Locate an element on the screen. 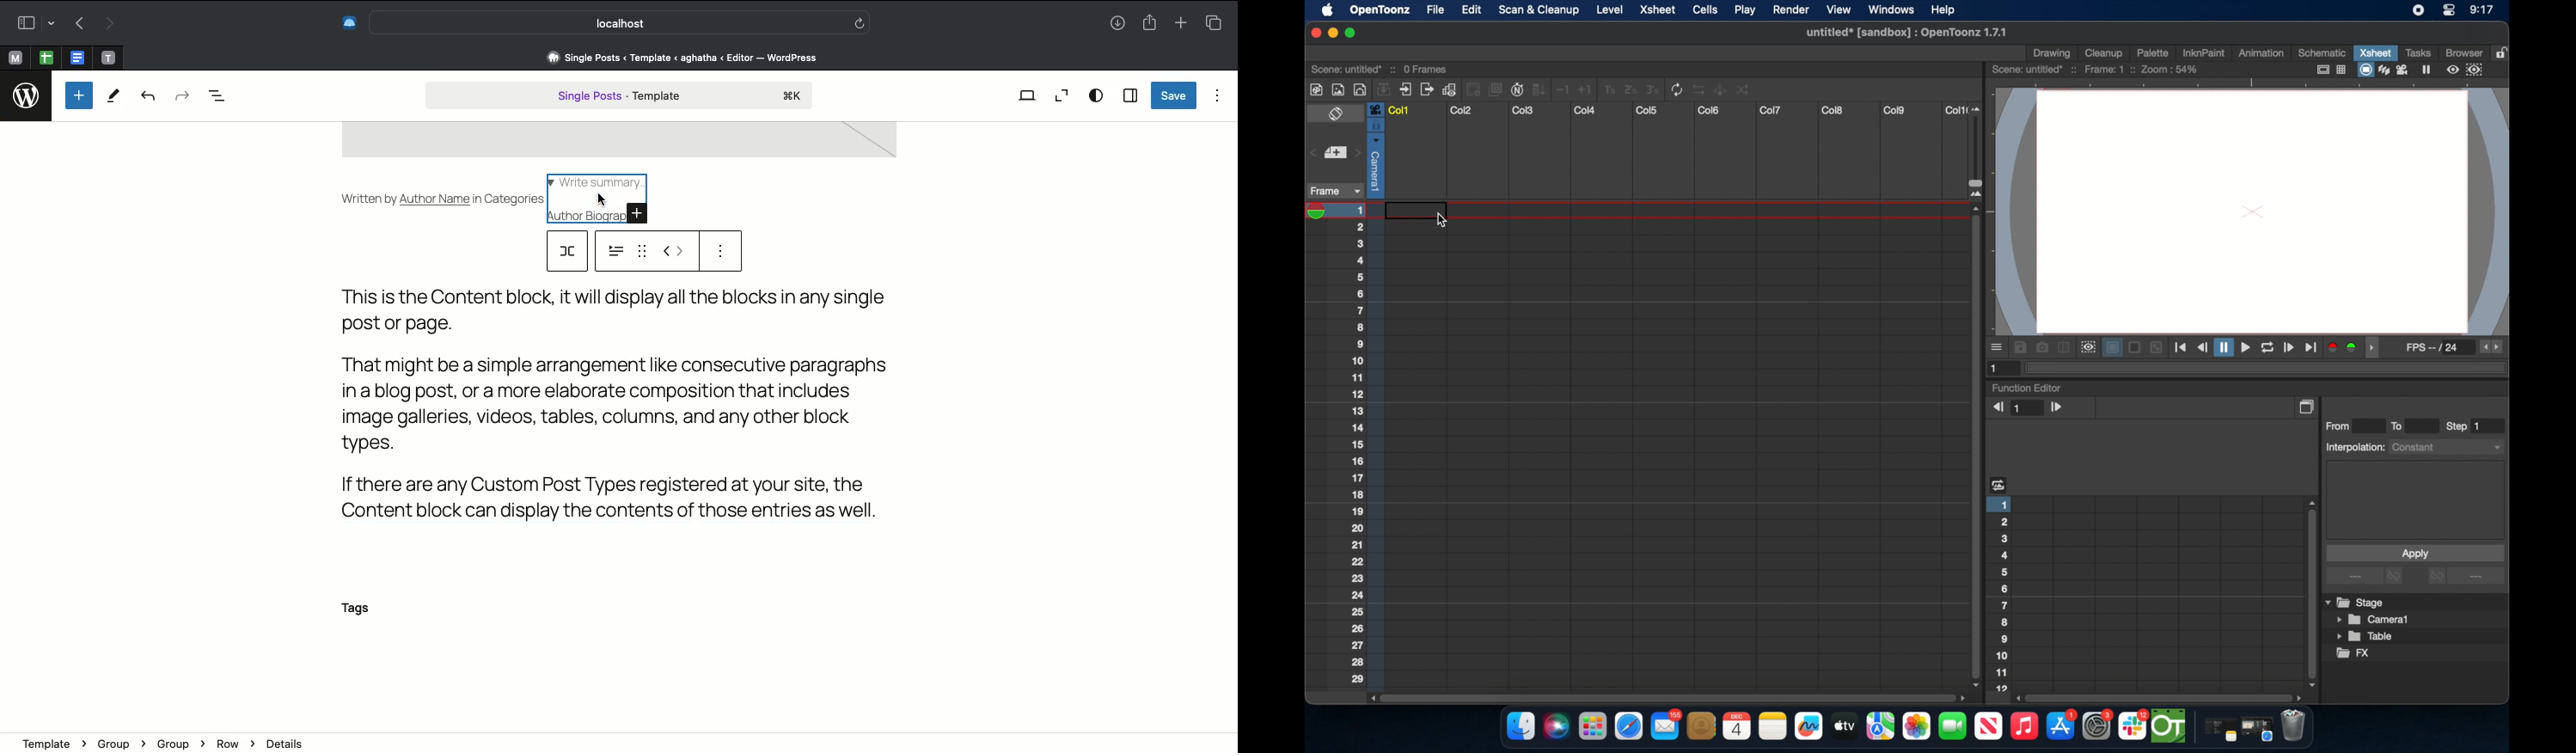 The height and width of the screenshot is (756, 2576). Move left right is located at coordinates (672, 251).